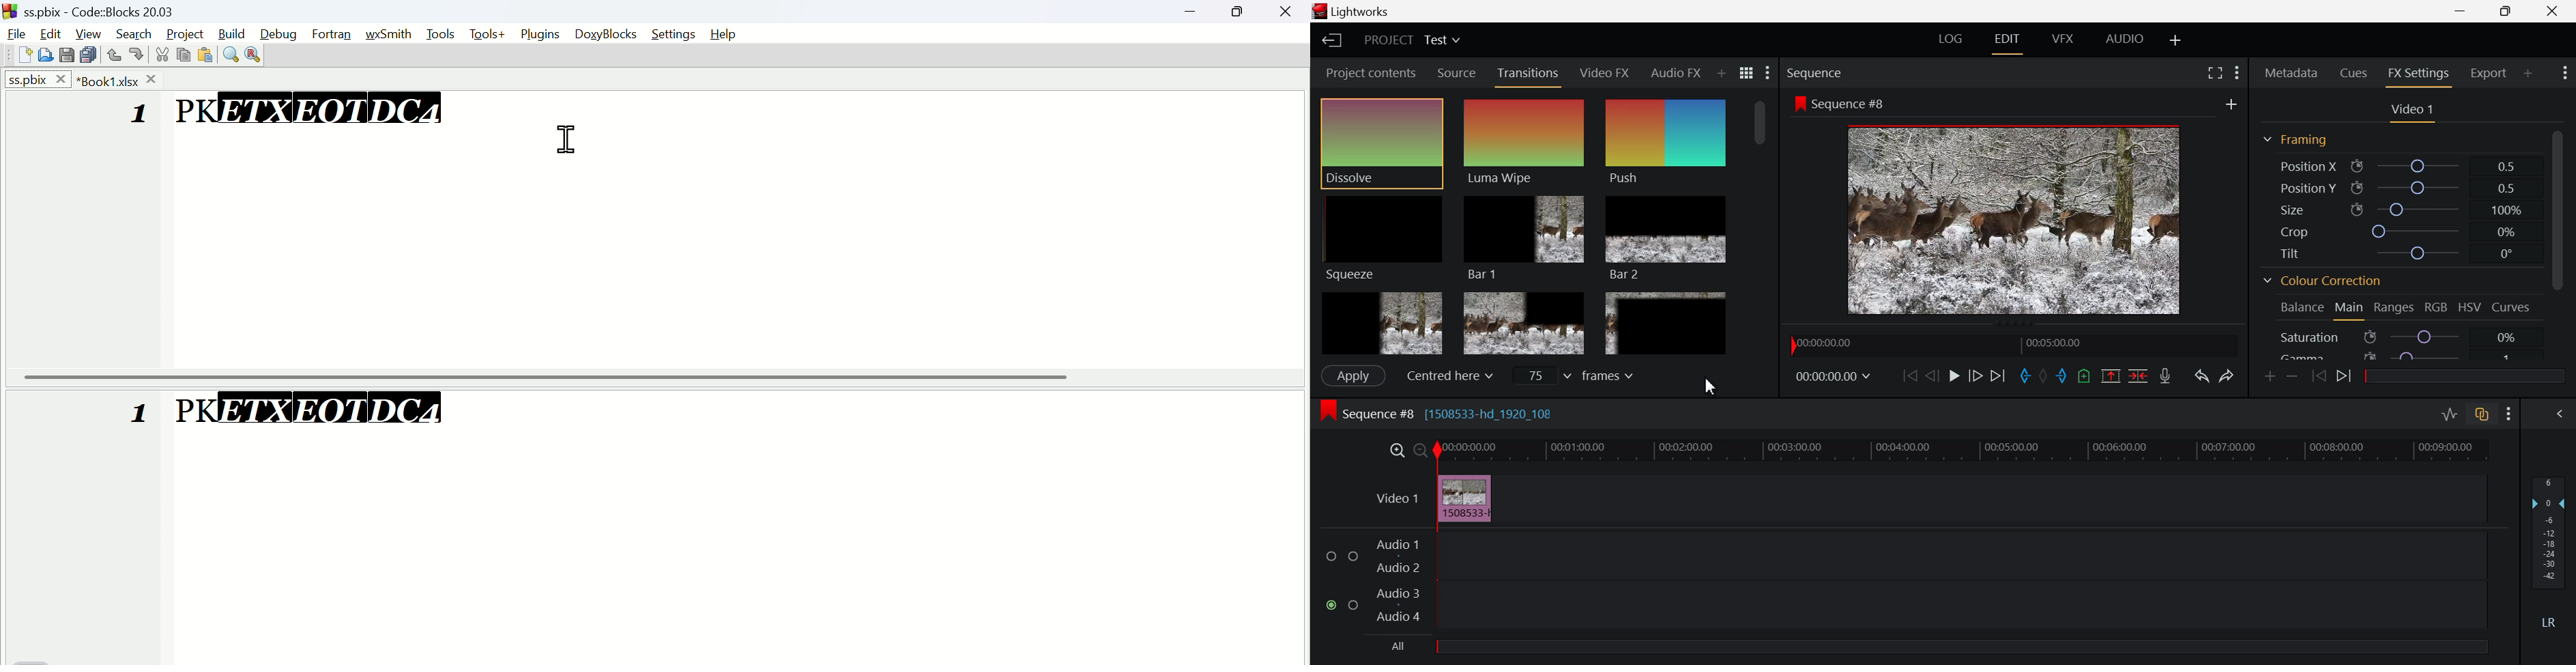 This screenshot has height=672, width=2576. Describe the element at coordinates (540, 35) in the screenshot. I see `Plugins` at that location.